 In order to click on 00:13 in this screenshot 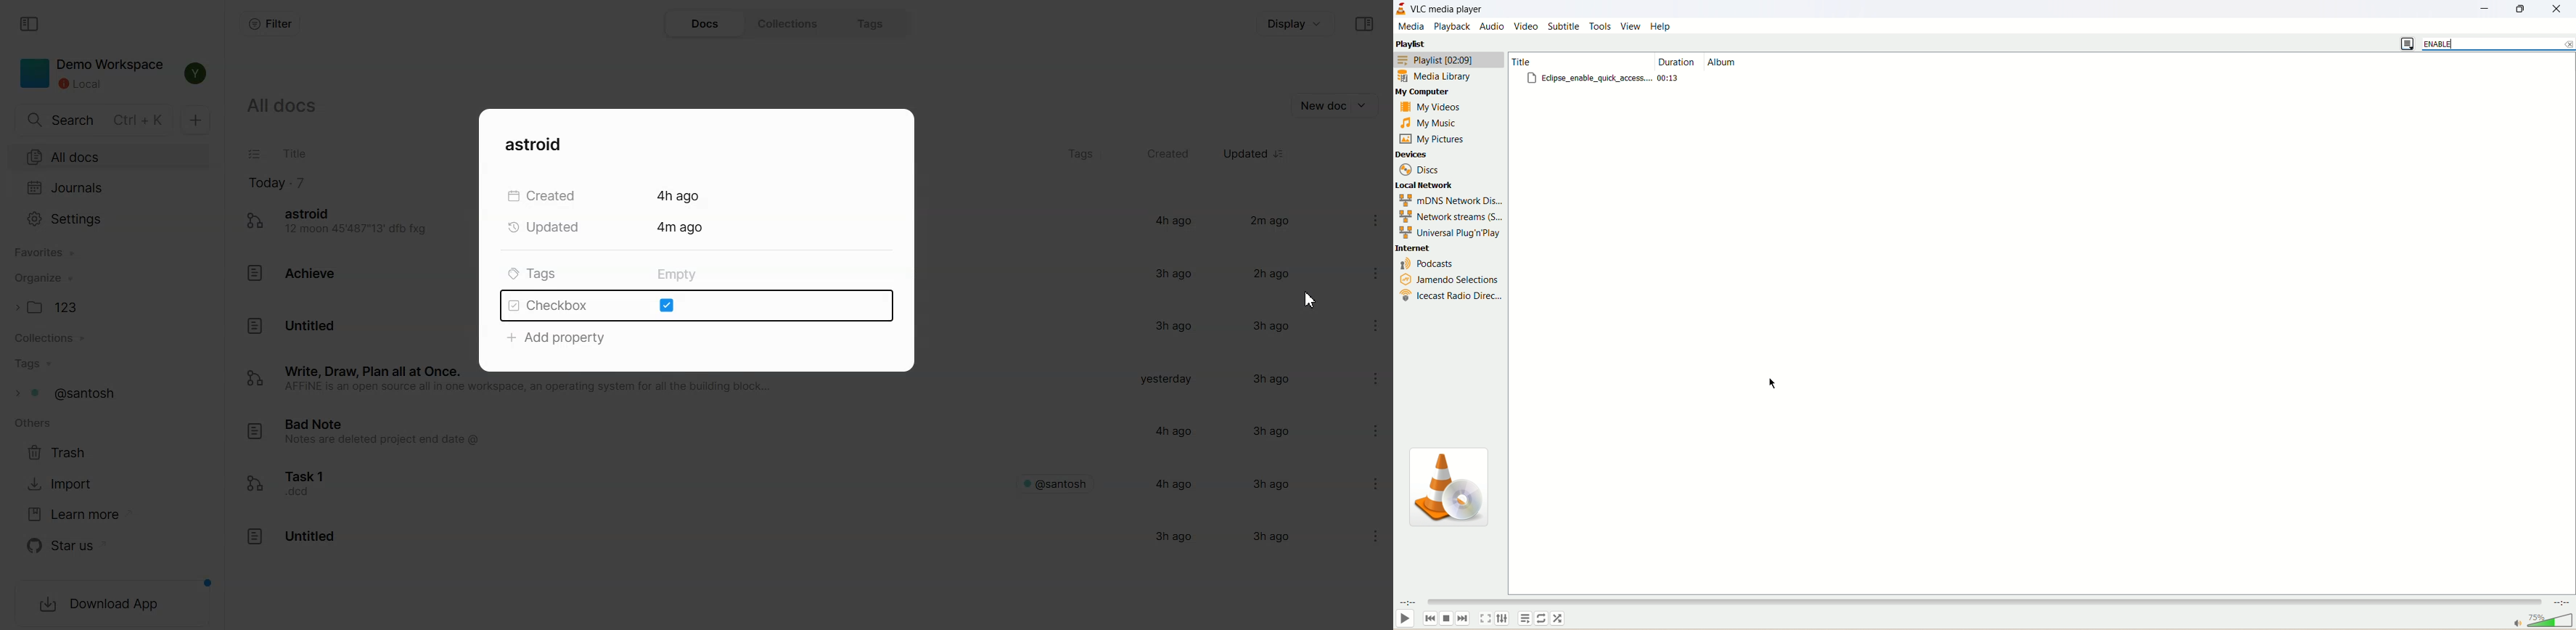, I will do `click(1669, 78)`.